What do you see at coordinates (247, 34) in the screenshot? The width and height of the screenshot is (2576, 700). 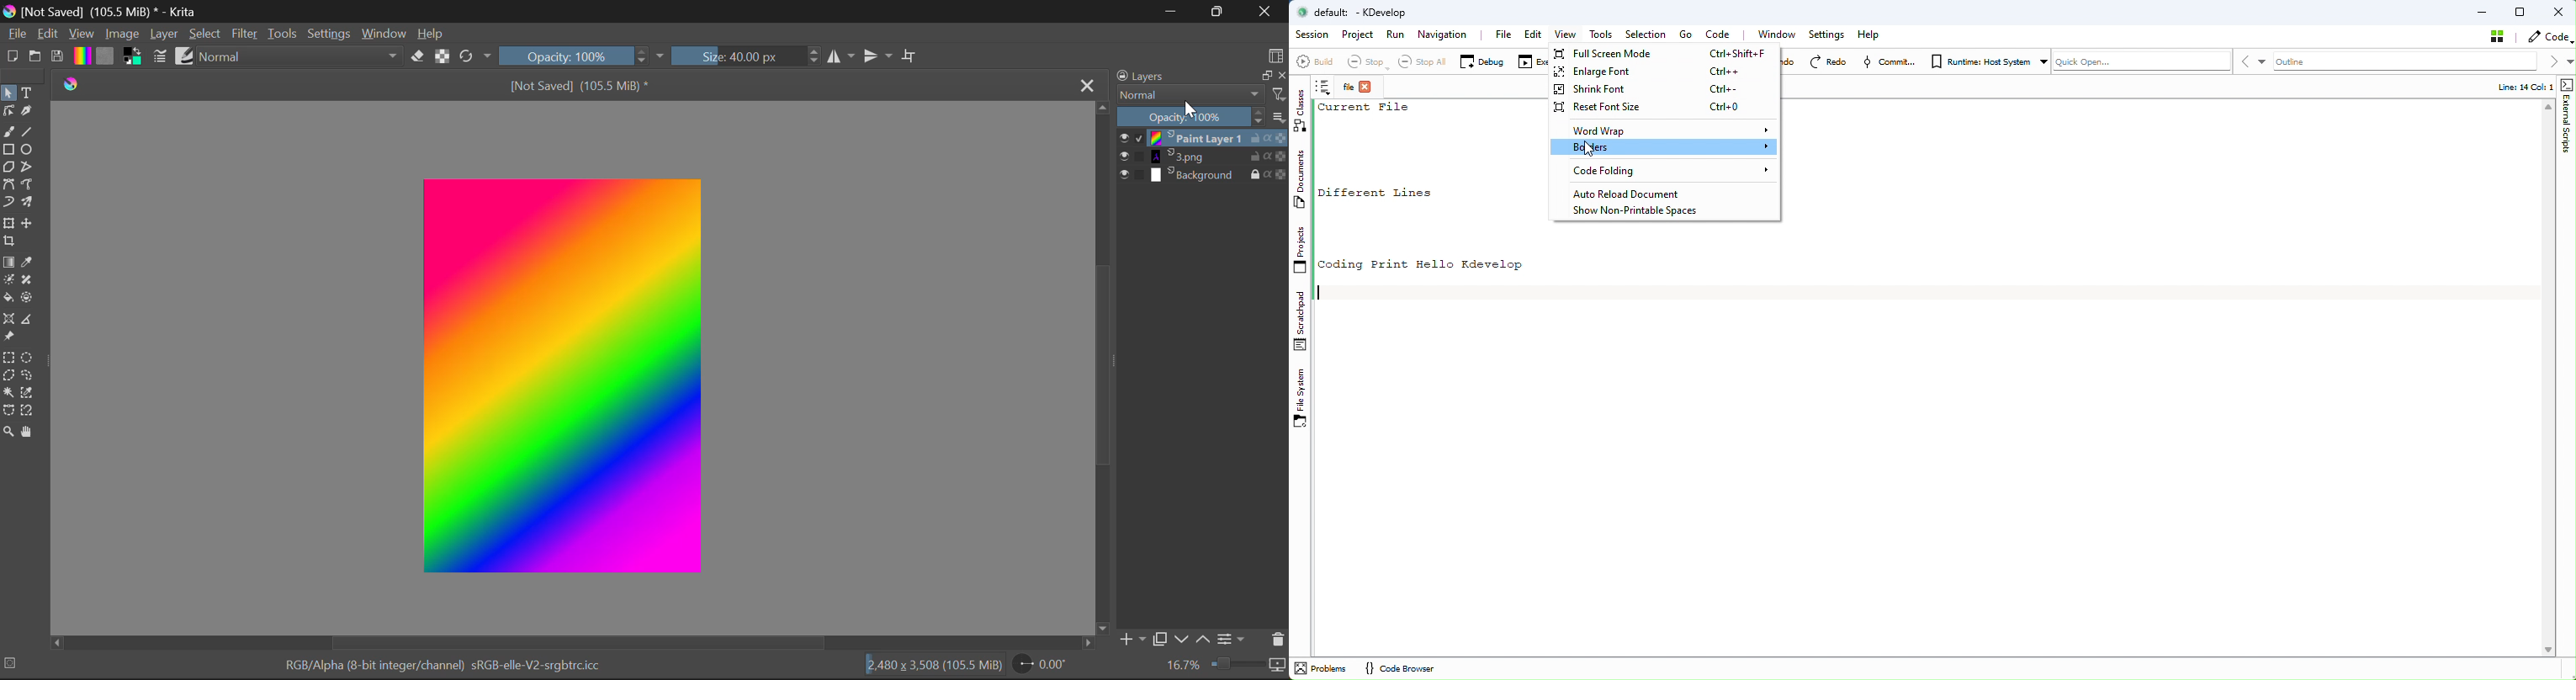 I see `Filter` at bounding box center [247, 34].